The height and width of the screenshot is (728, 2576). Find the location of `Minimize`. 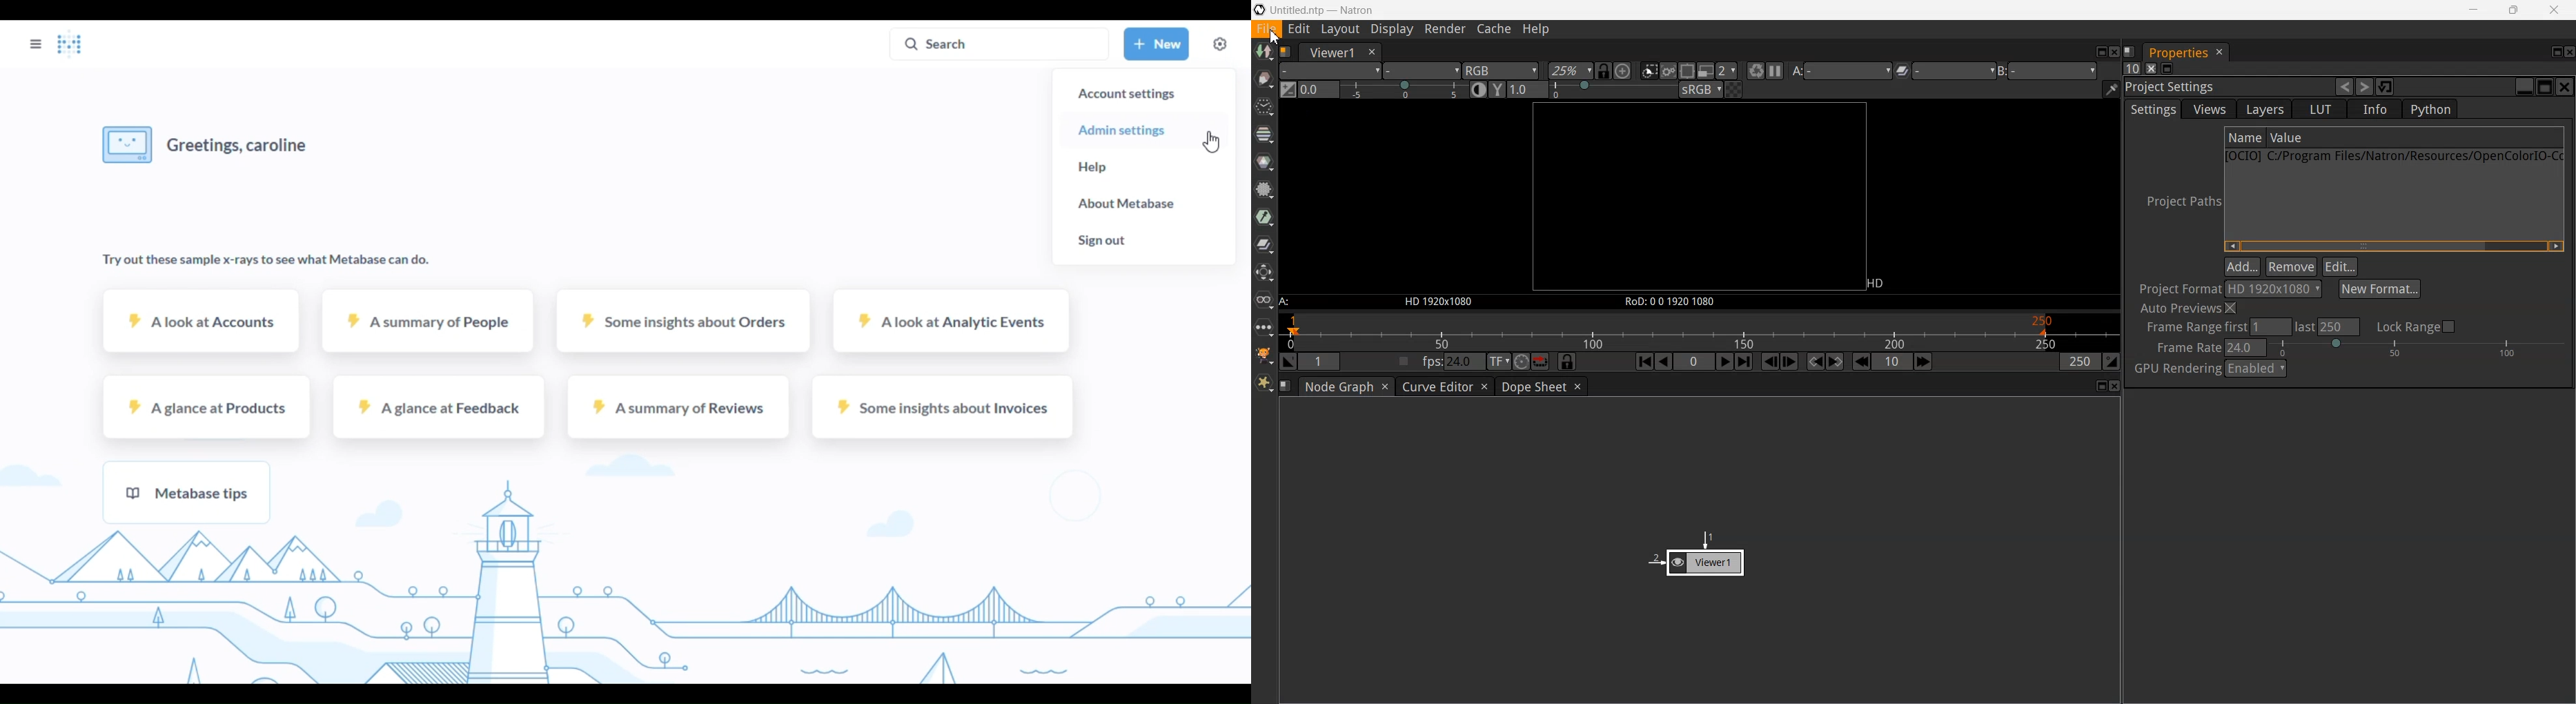

Minimize is located at coordinates (2472, 10).